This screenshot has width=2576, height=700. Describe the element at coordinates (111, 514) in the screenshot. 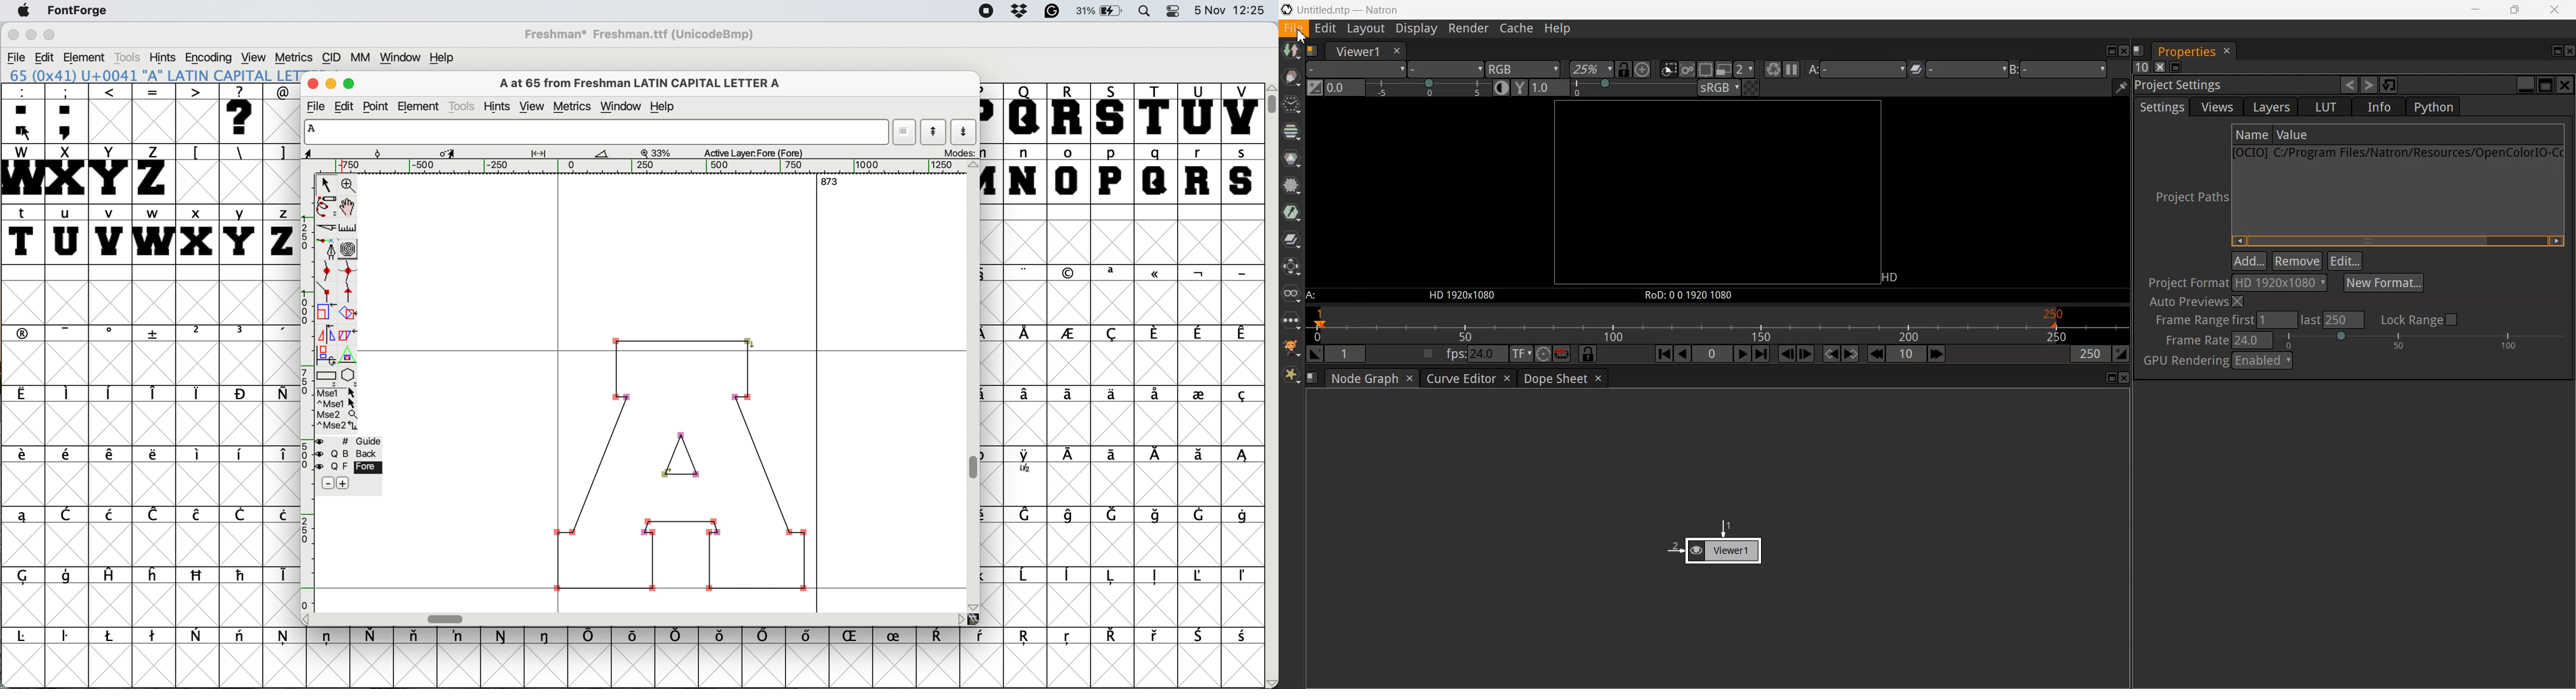

I see `symbol` at that location.